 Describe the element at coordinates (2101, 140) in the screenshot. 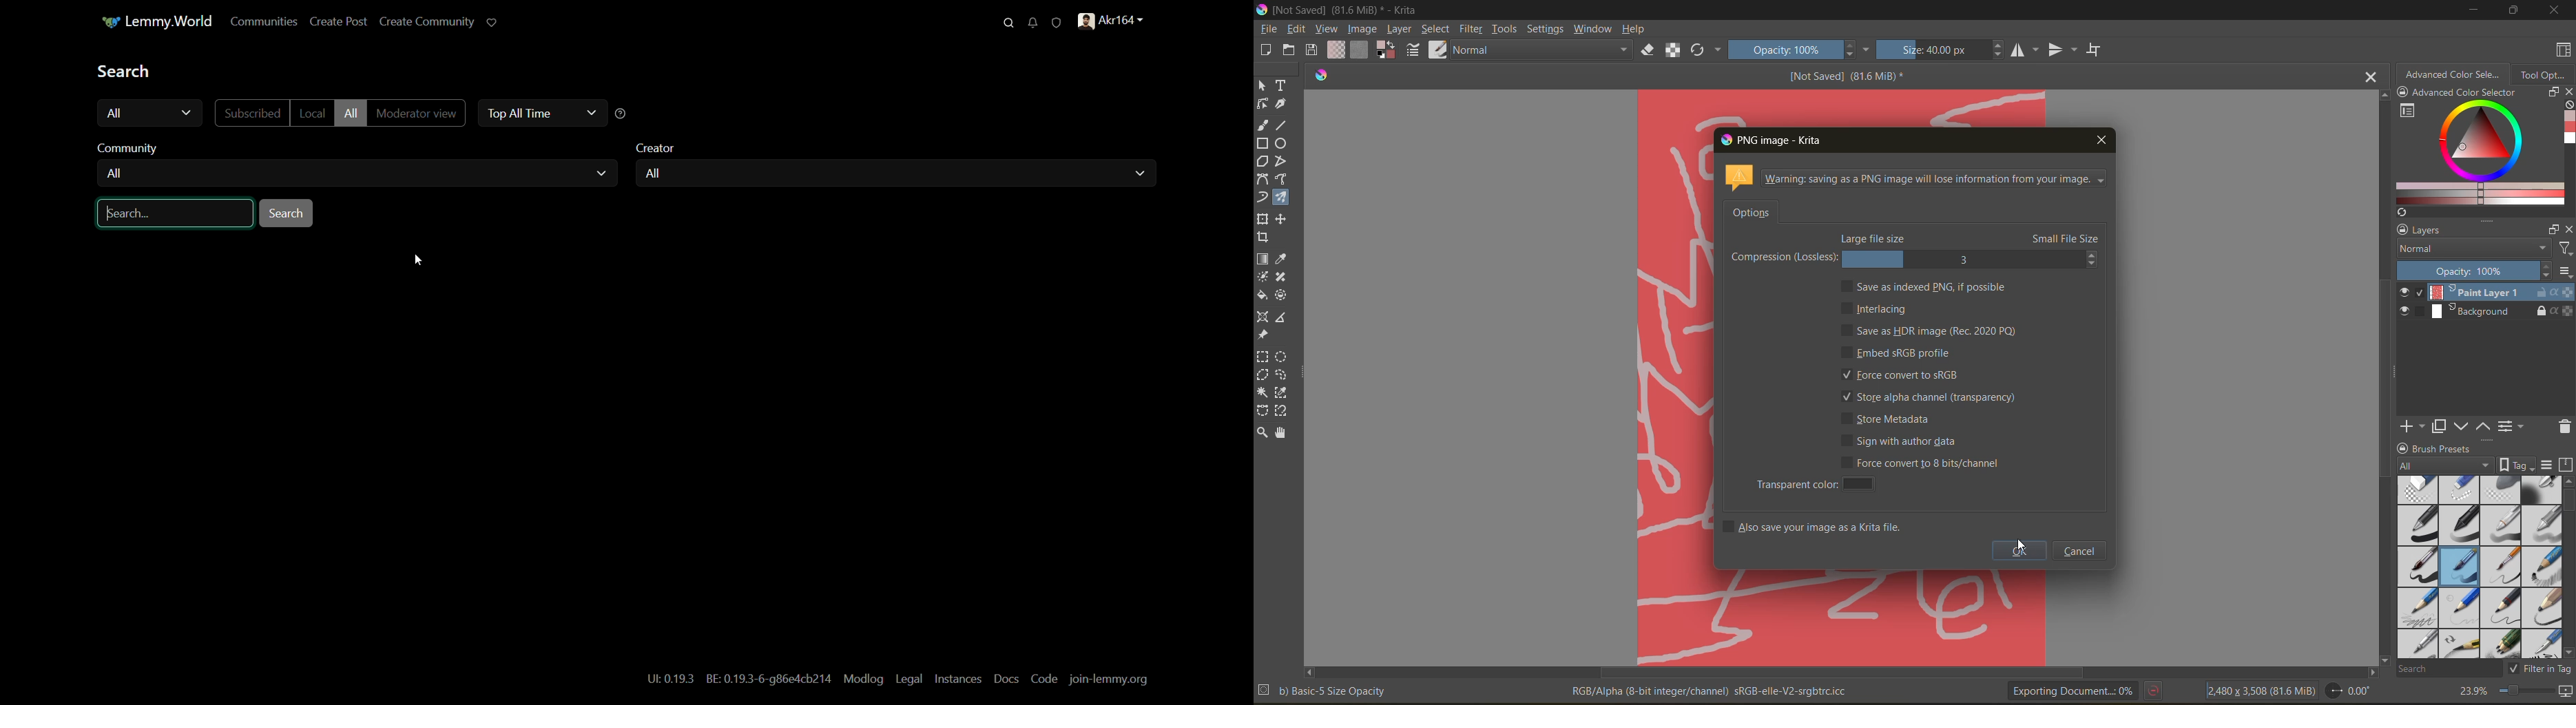

I see `close` at that location.